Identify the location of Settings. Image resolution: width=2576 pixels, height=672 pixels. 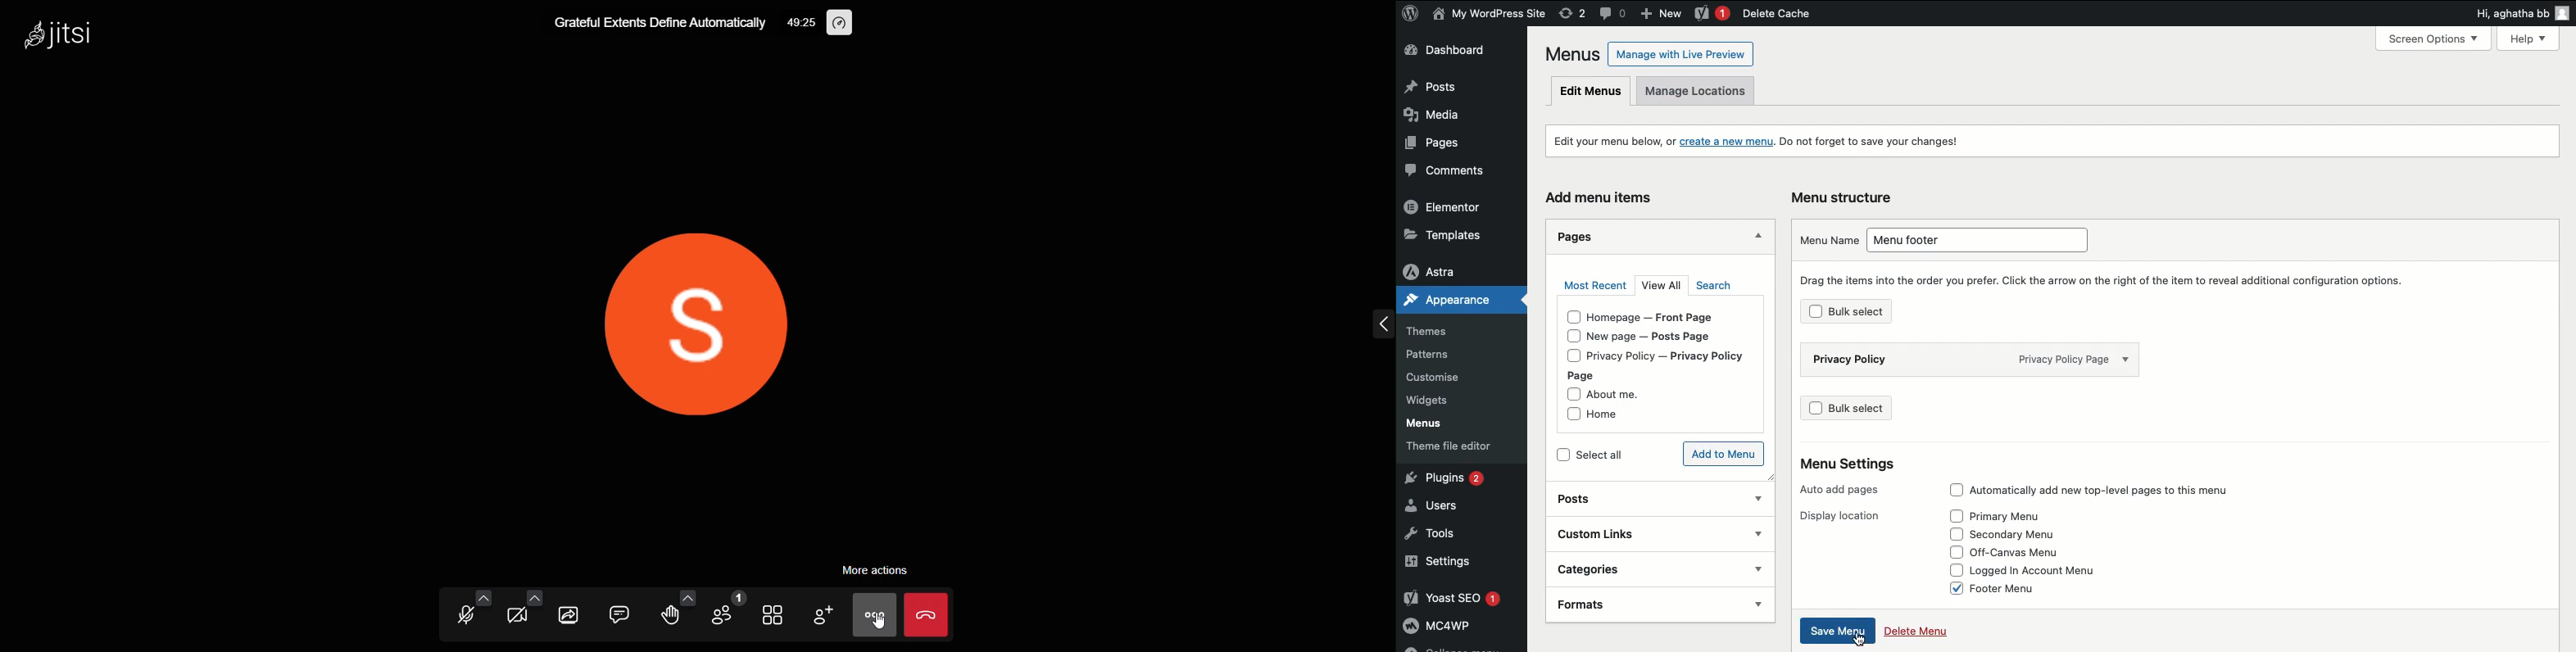
(1458, 563).